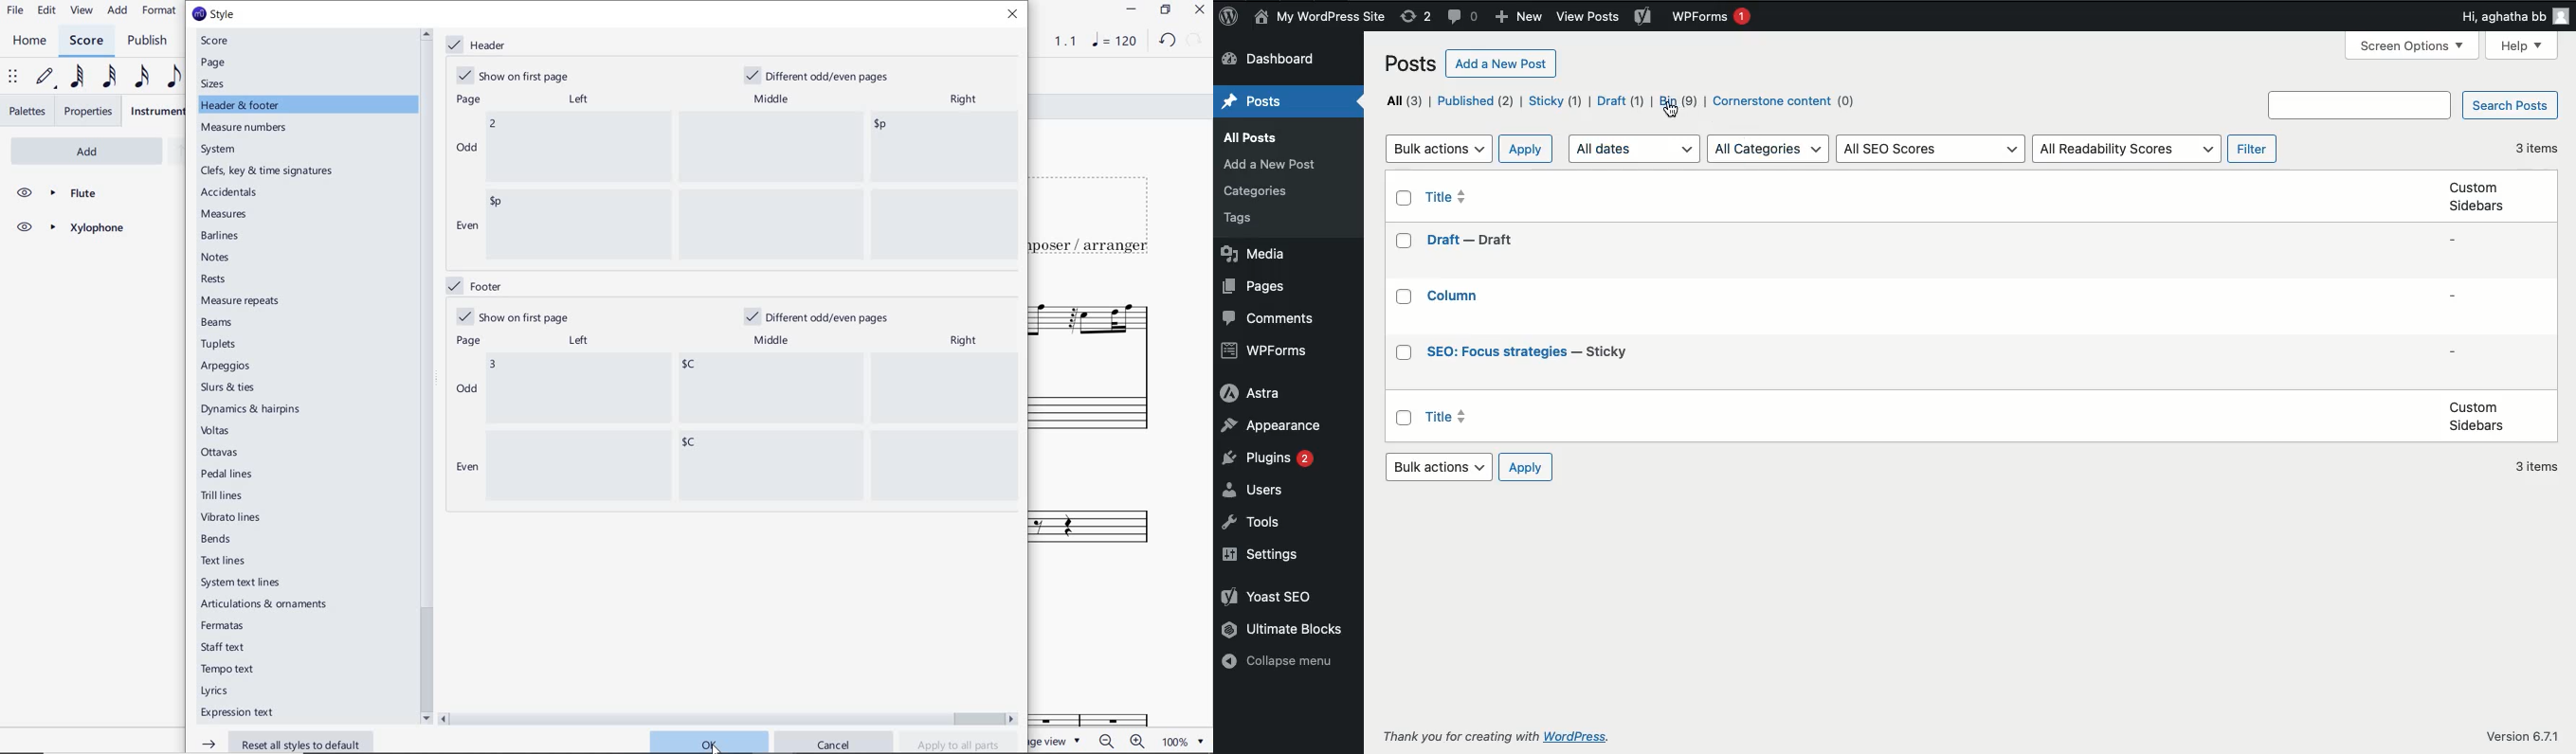 The width and height of the screenshot is (2576, 756). What do you see at coordinates (1633, 149) in the screenshot?
I see `All dates` at bounding box center [1633, 149].